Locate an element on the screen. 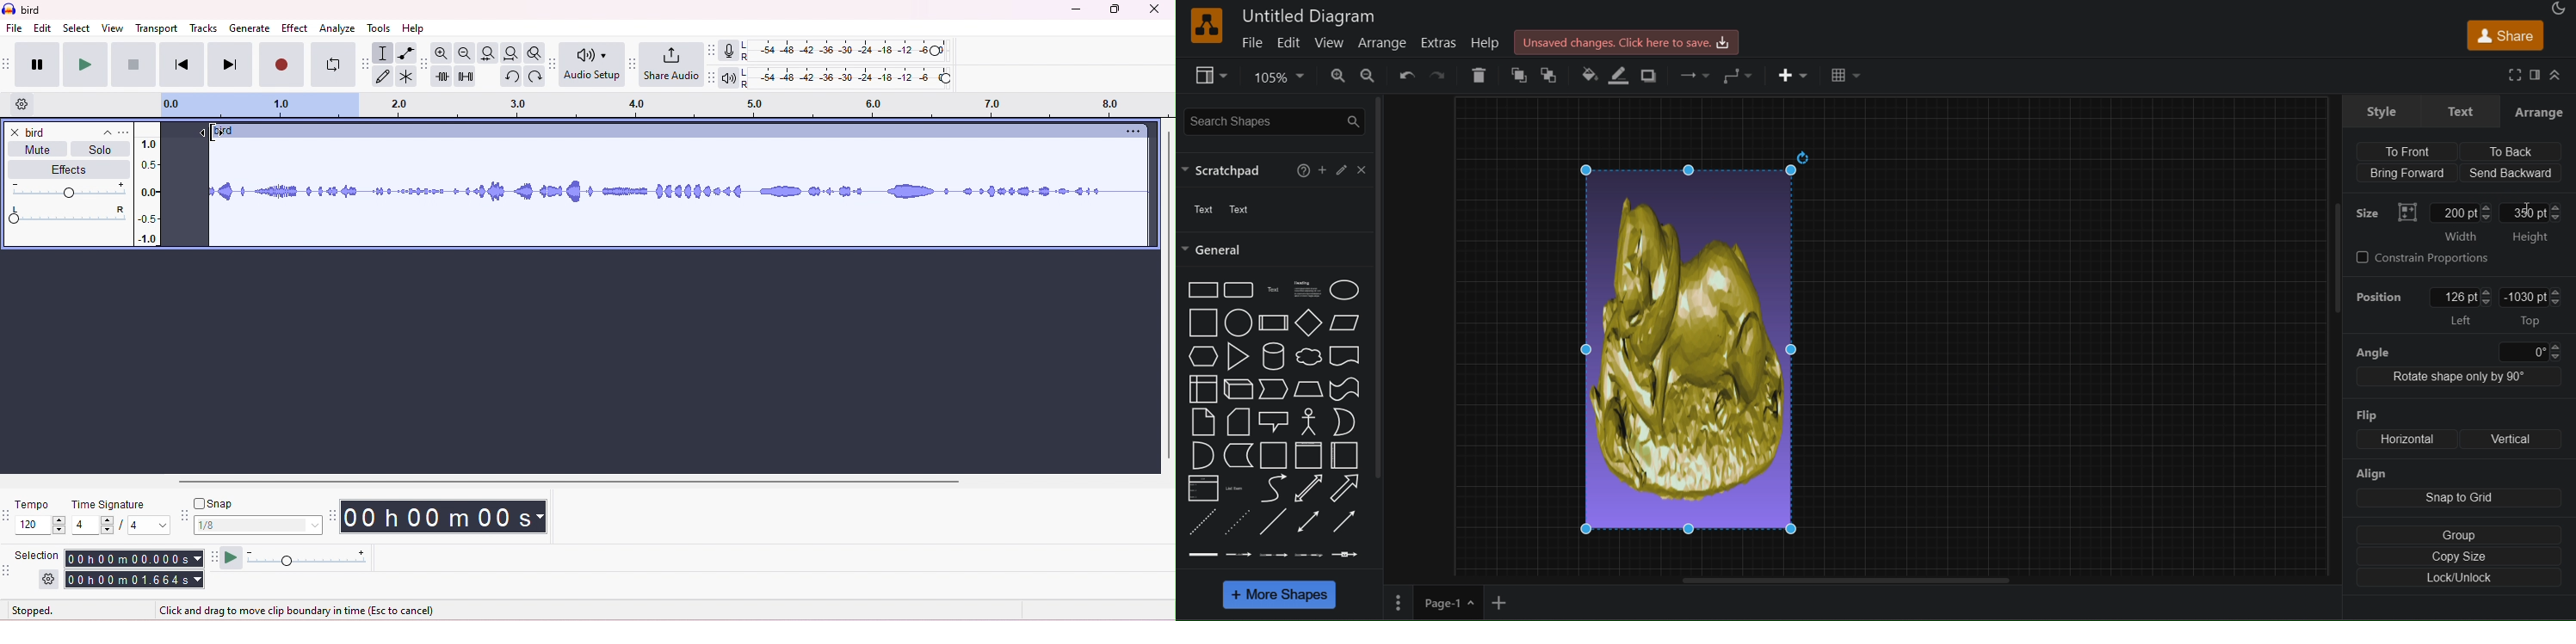 This screenshot has height=644, width=2576. Collapse/ Expand is located at coordinates (2556, 77).